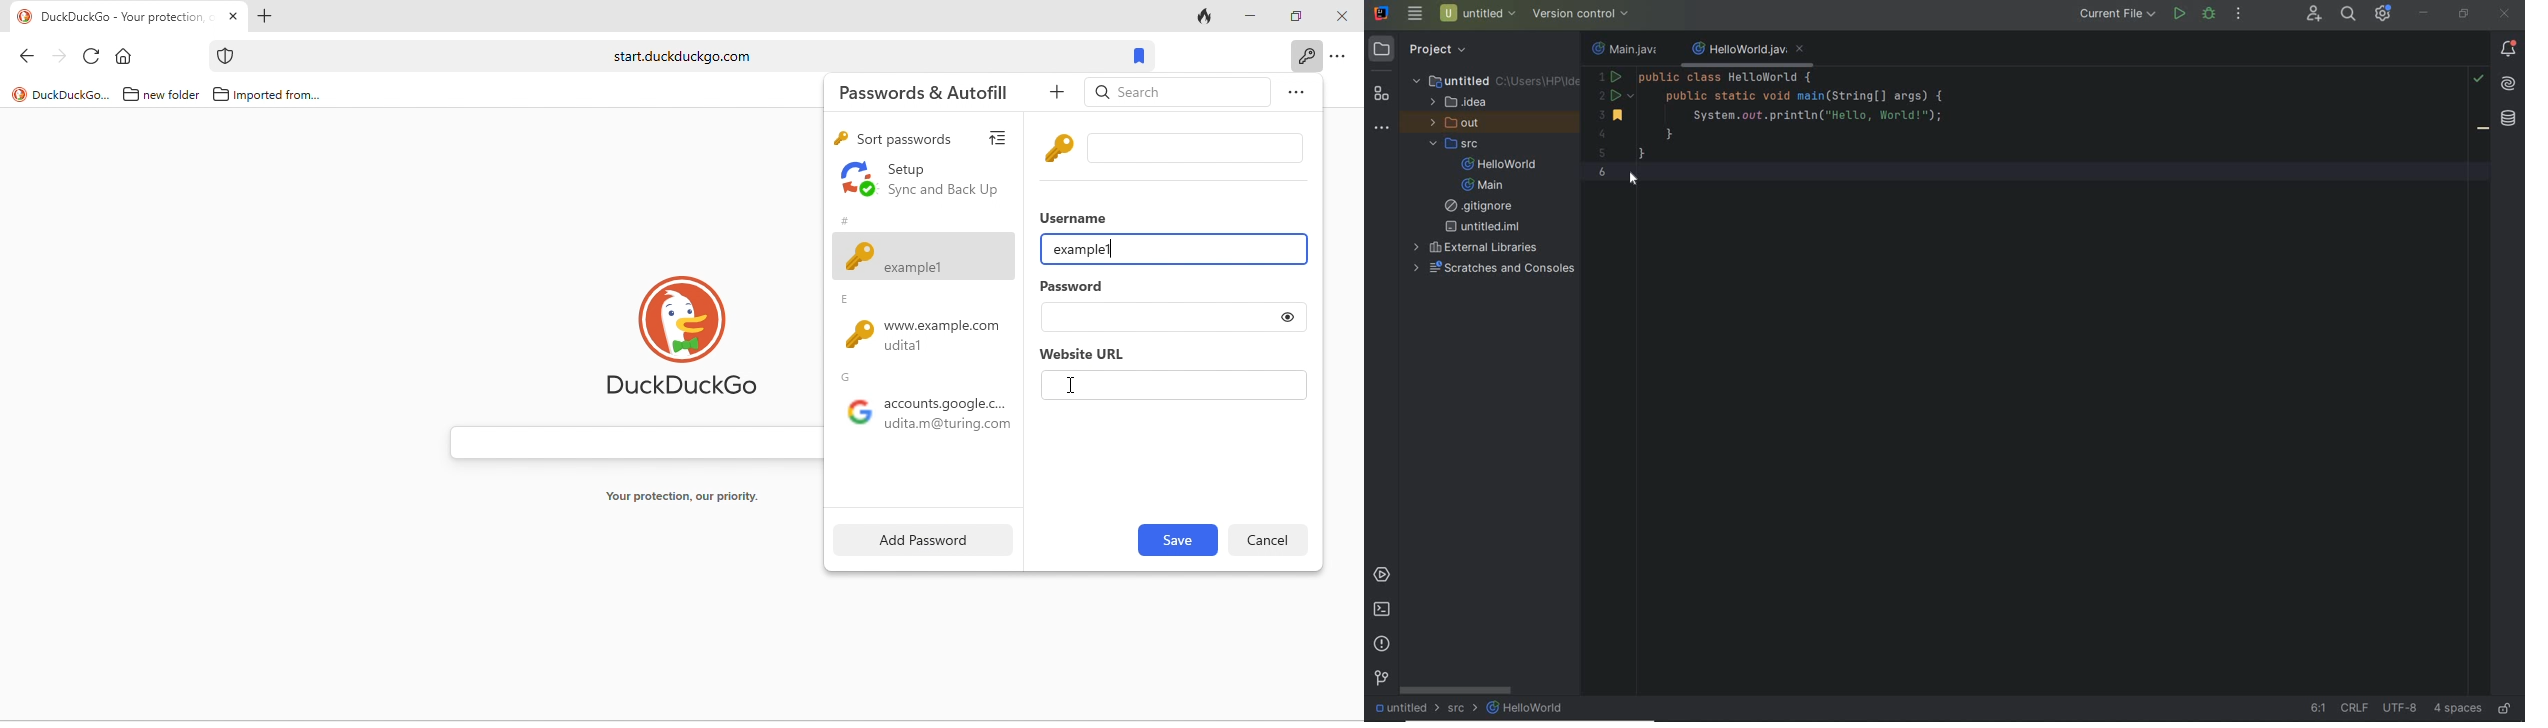 Image resolution: width=2548 pixels, height=728 pixels. Describe the element at coordinates (131, 94) in the screenshot. I see `folder icon` at that location.